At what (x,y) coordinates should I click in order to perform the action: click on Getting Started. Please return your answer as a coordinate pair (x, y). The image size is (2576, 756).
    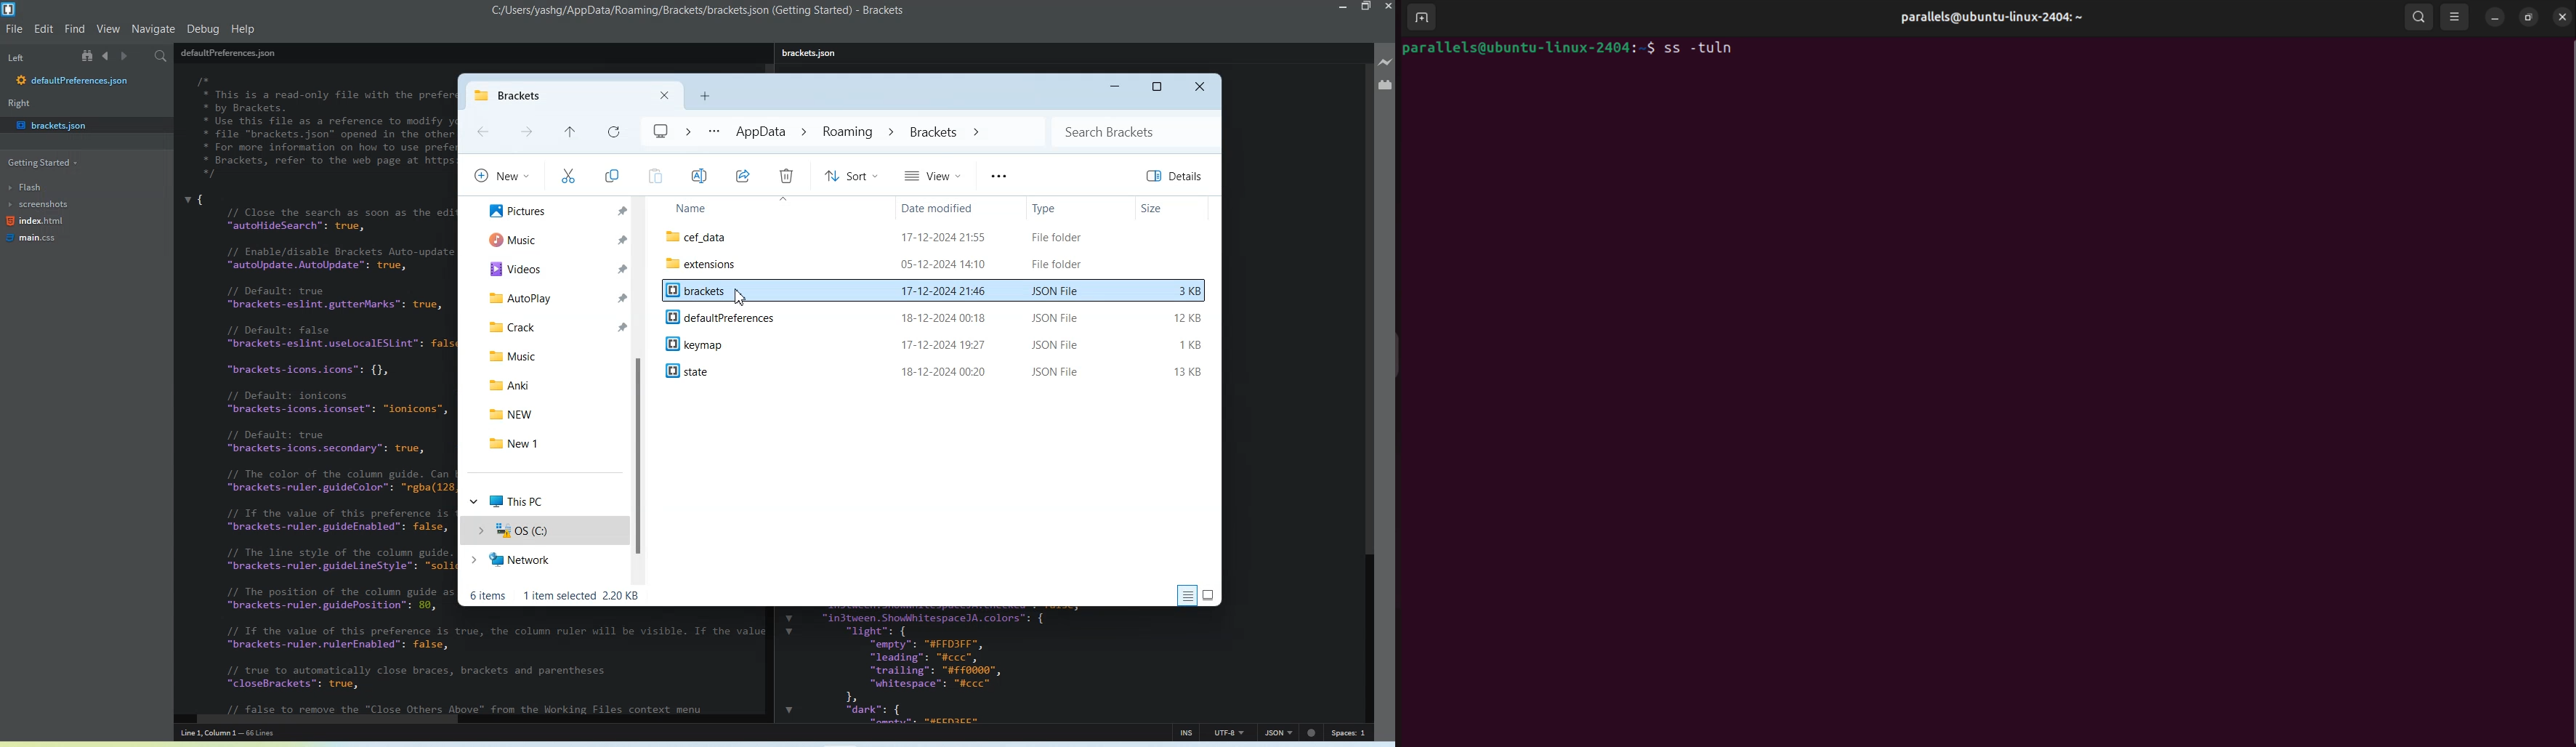
    Looking at the image, I should click on (40, 163).